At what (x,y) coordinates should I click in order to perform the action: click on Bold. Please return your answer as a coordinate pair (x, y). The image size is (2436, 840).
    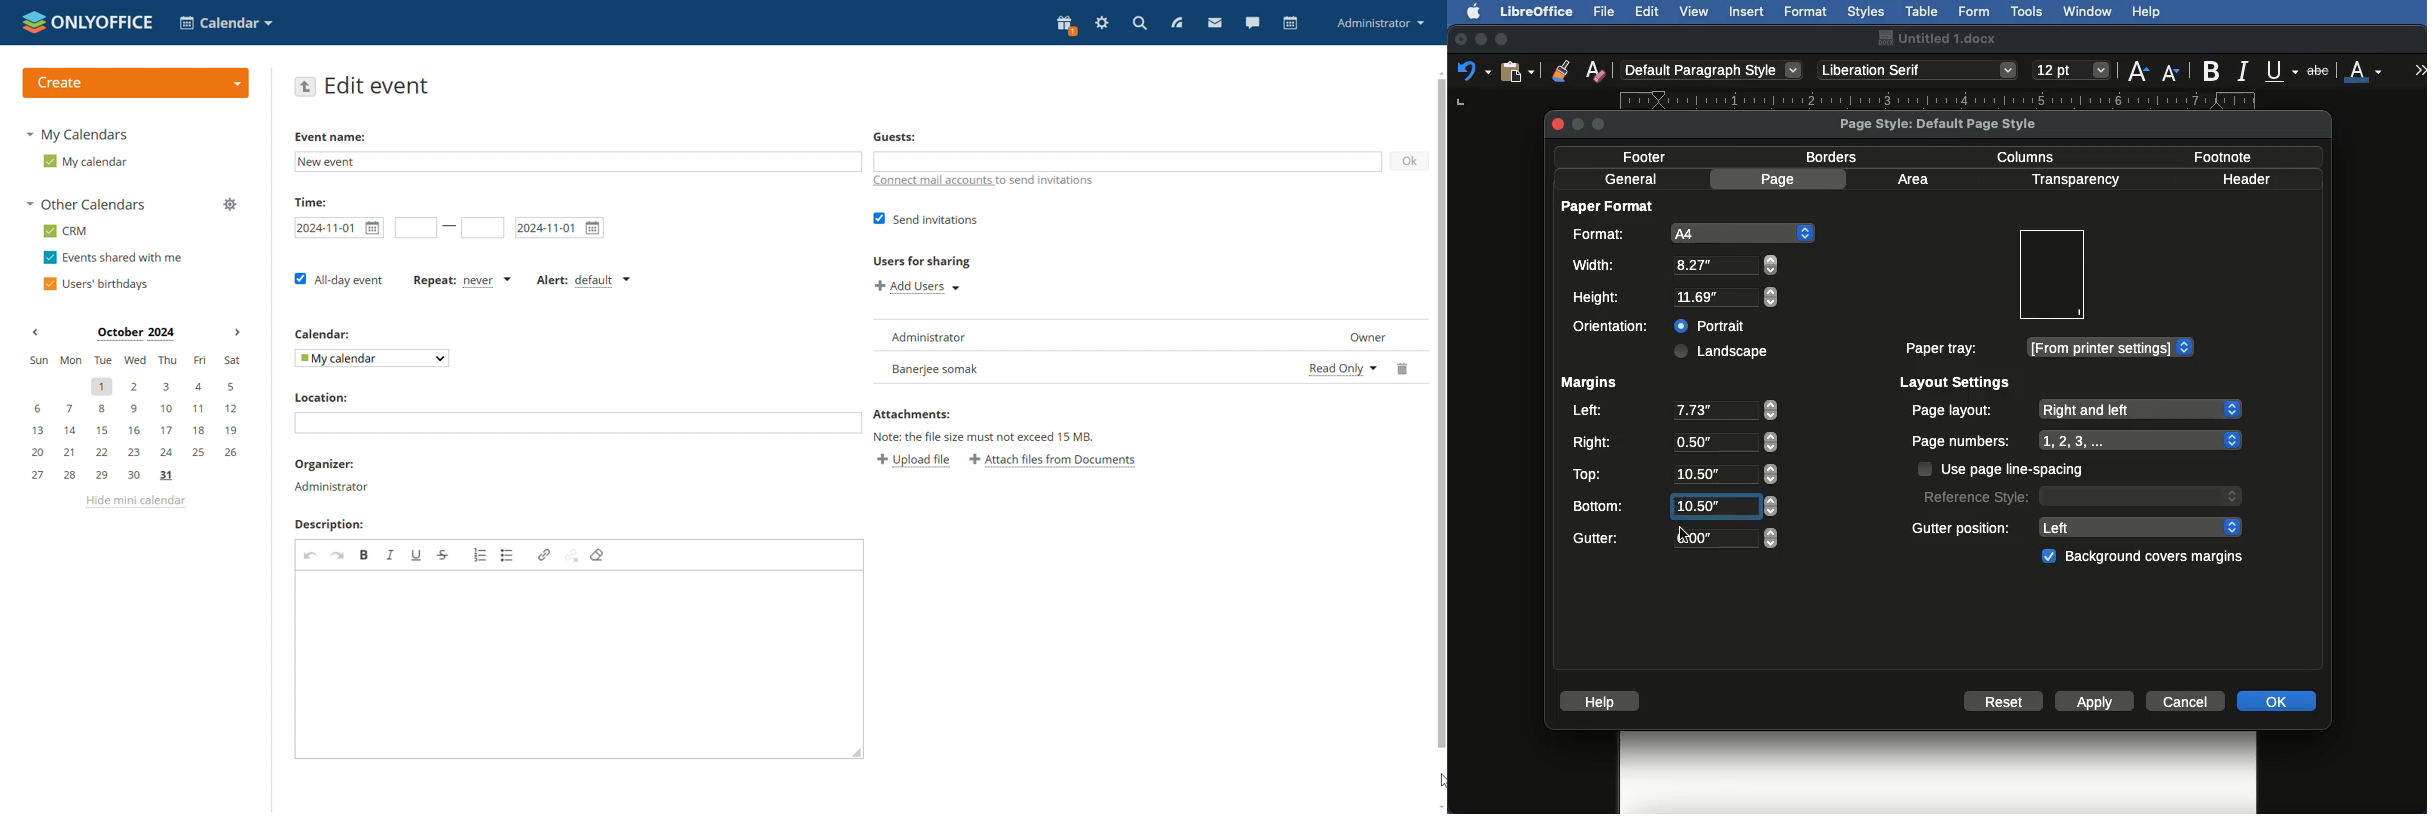
    Looking at the image, I should click on (2213, 71).